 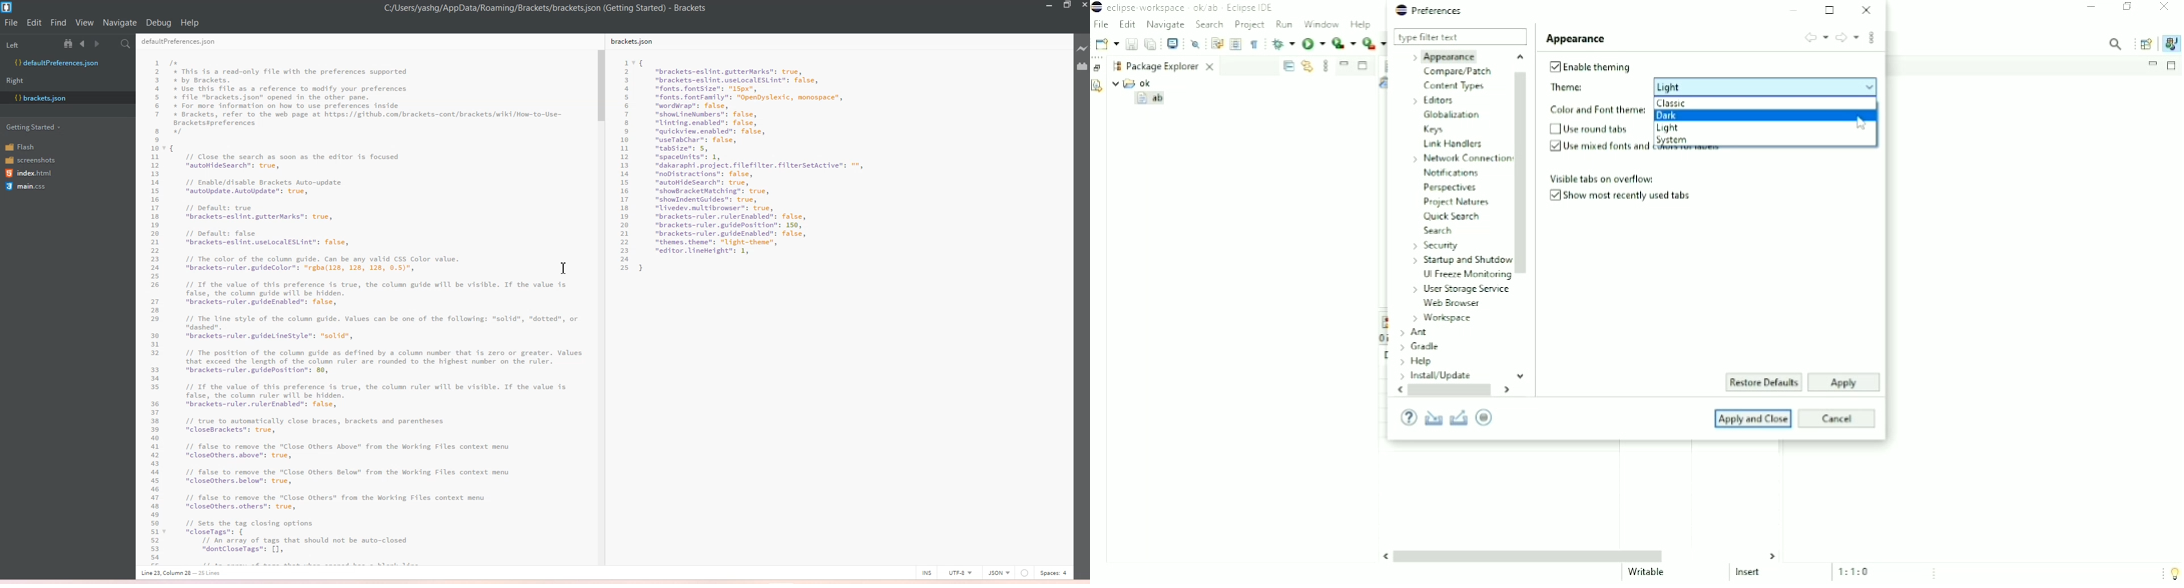 What do you see at coordinates (1057, 572) in the screenshot?
I see `Spaces` at bounding box center [1057, 572].